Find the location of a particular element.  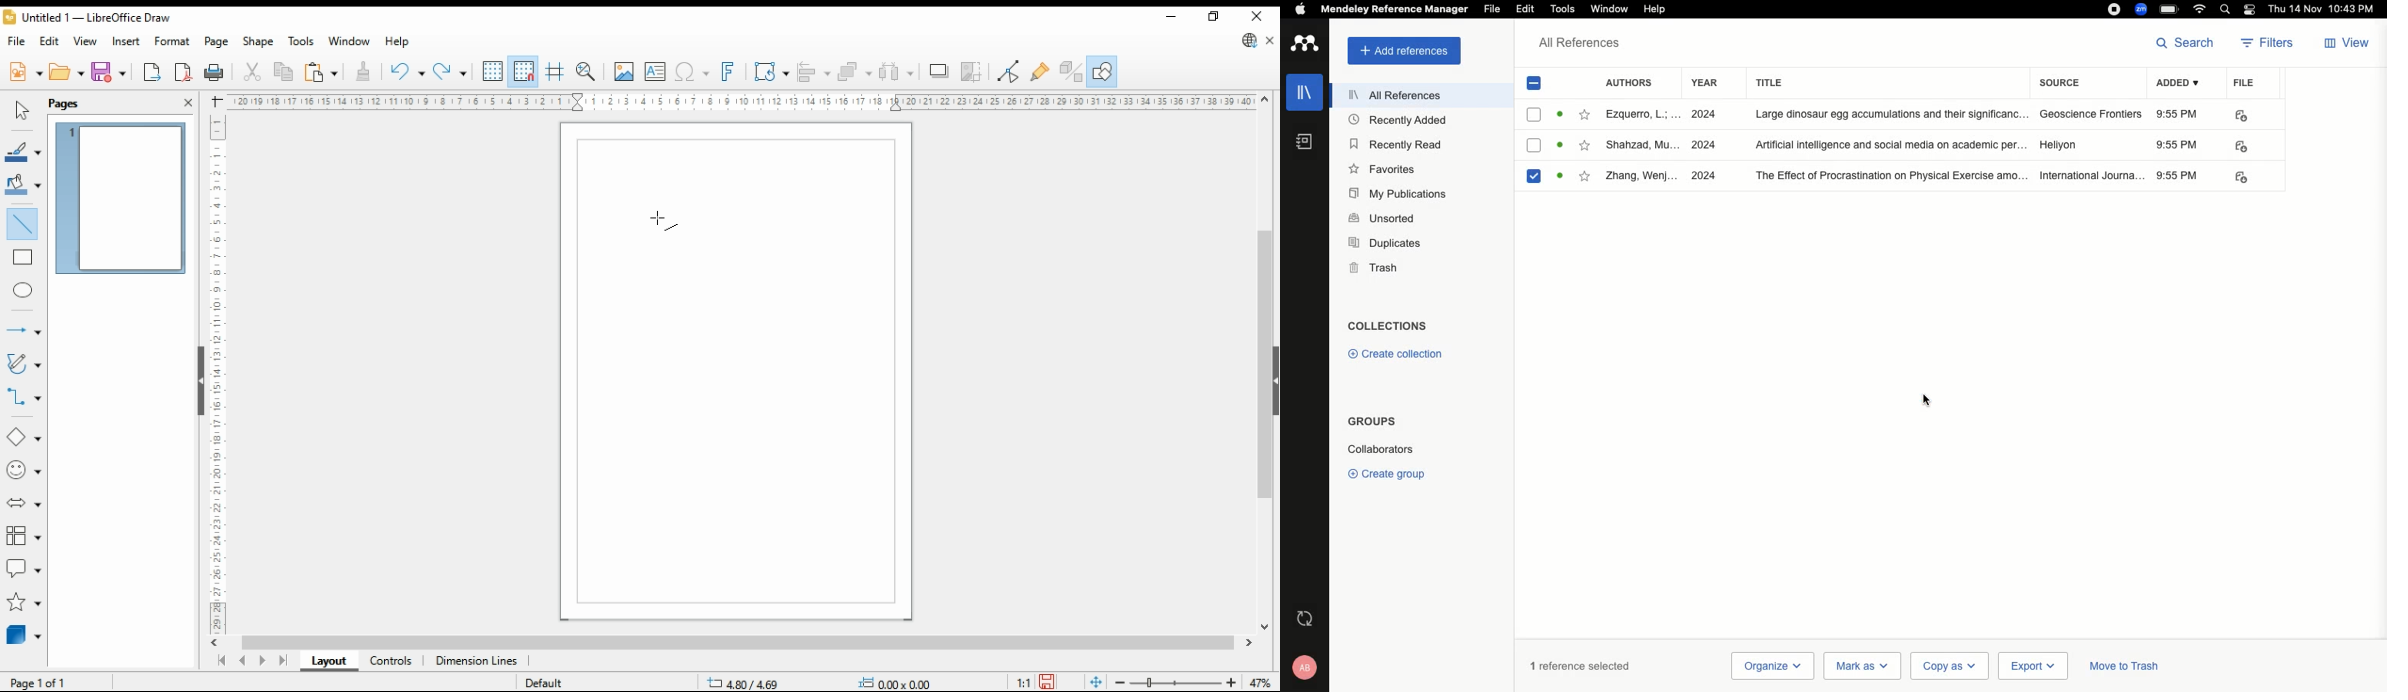

minimize is located at coordinates (1171, 17).